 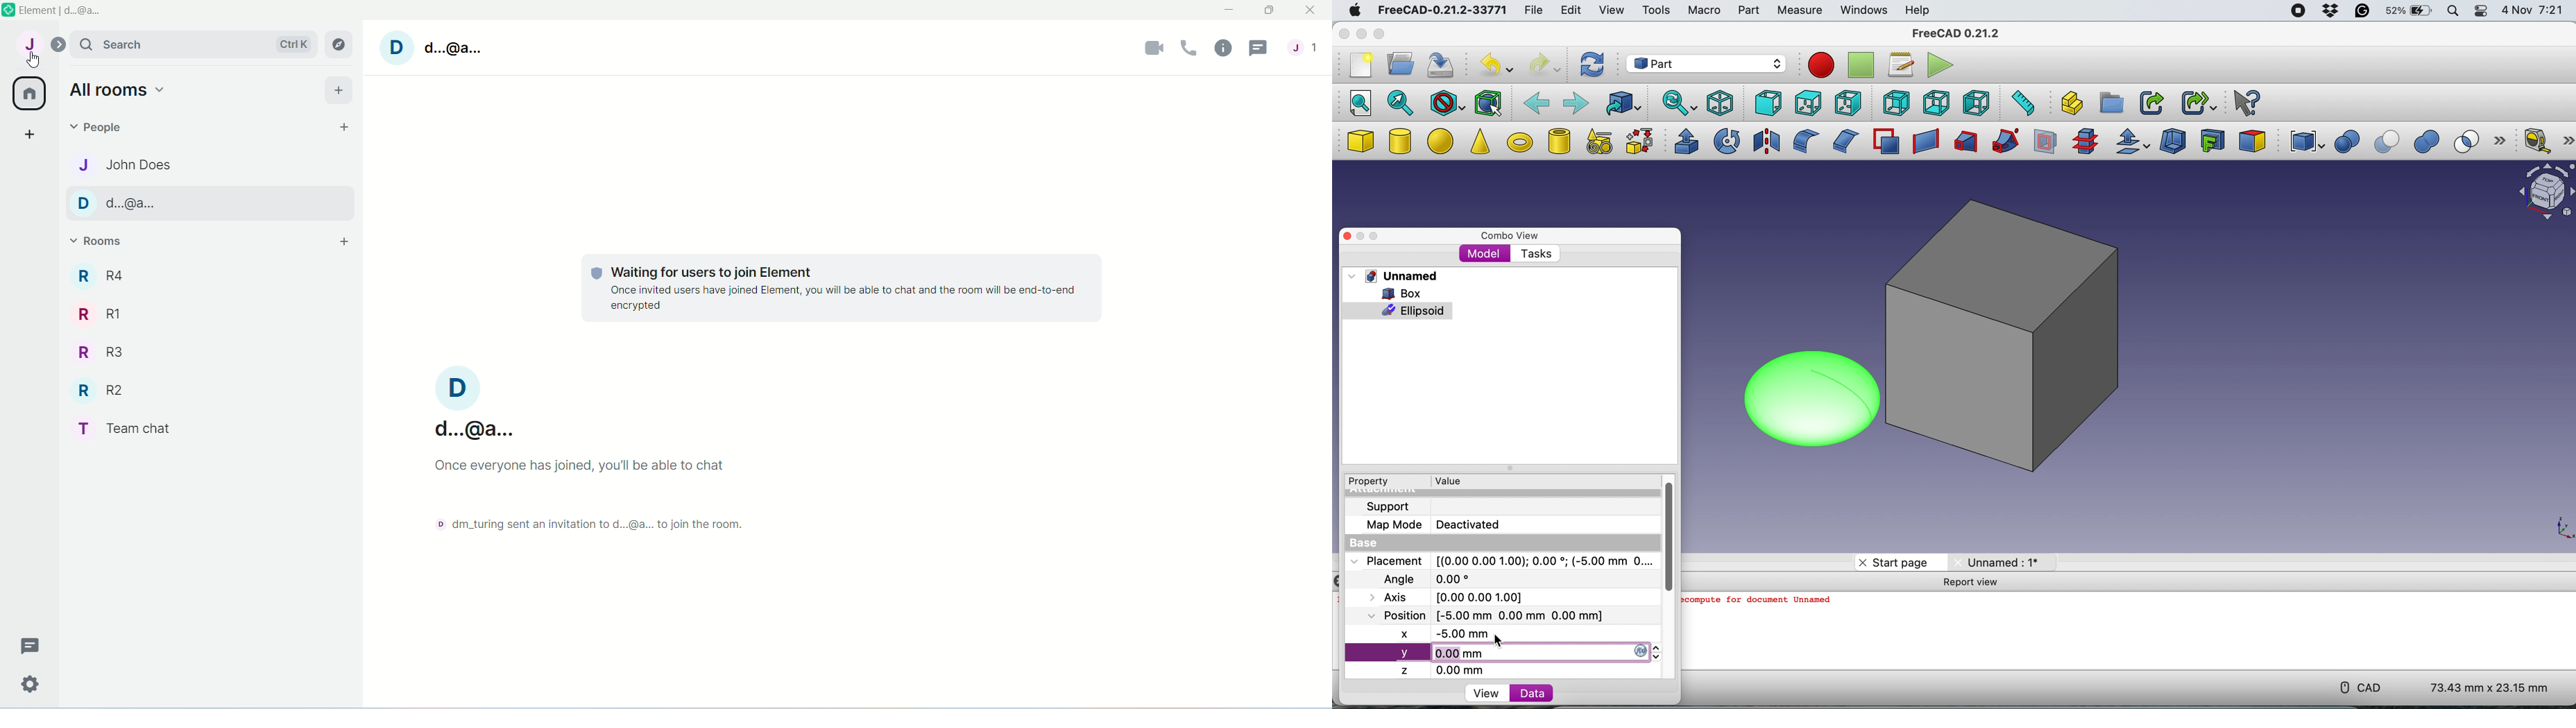 What do you see at coordinates (1393, 276) in the screenshot?
I see `unnamed` at bounding box center [1393, 276].